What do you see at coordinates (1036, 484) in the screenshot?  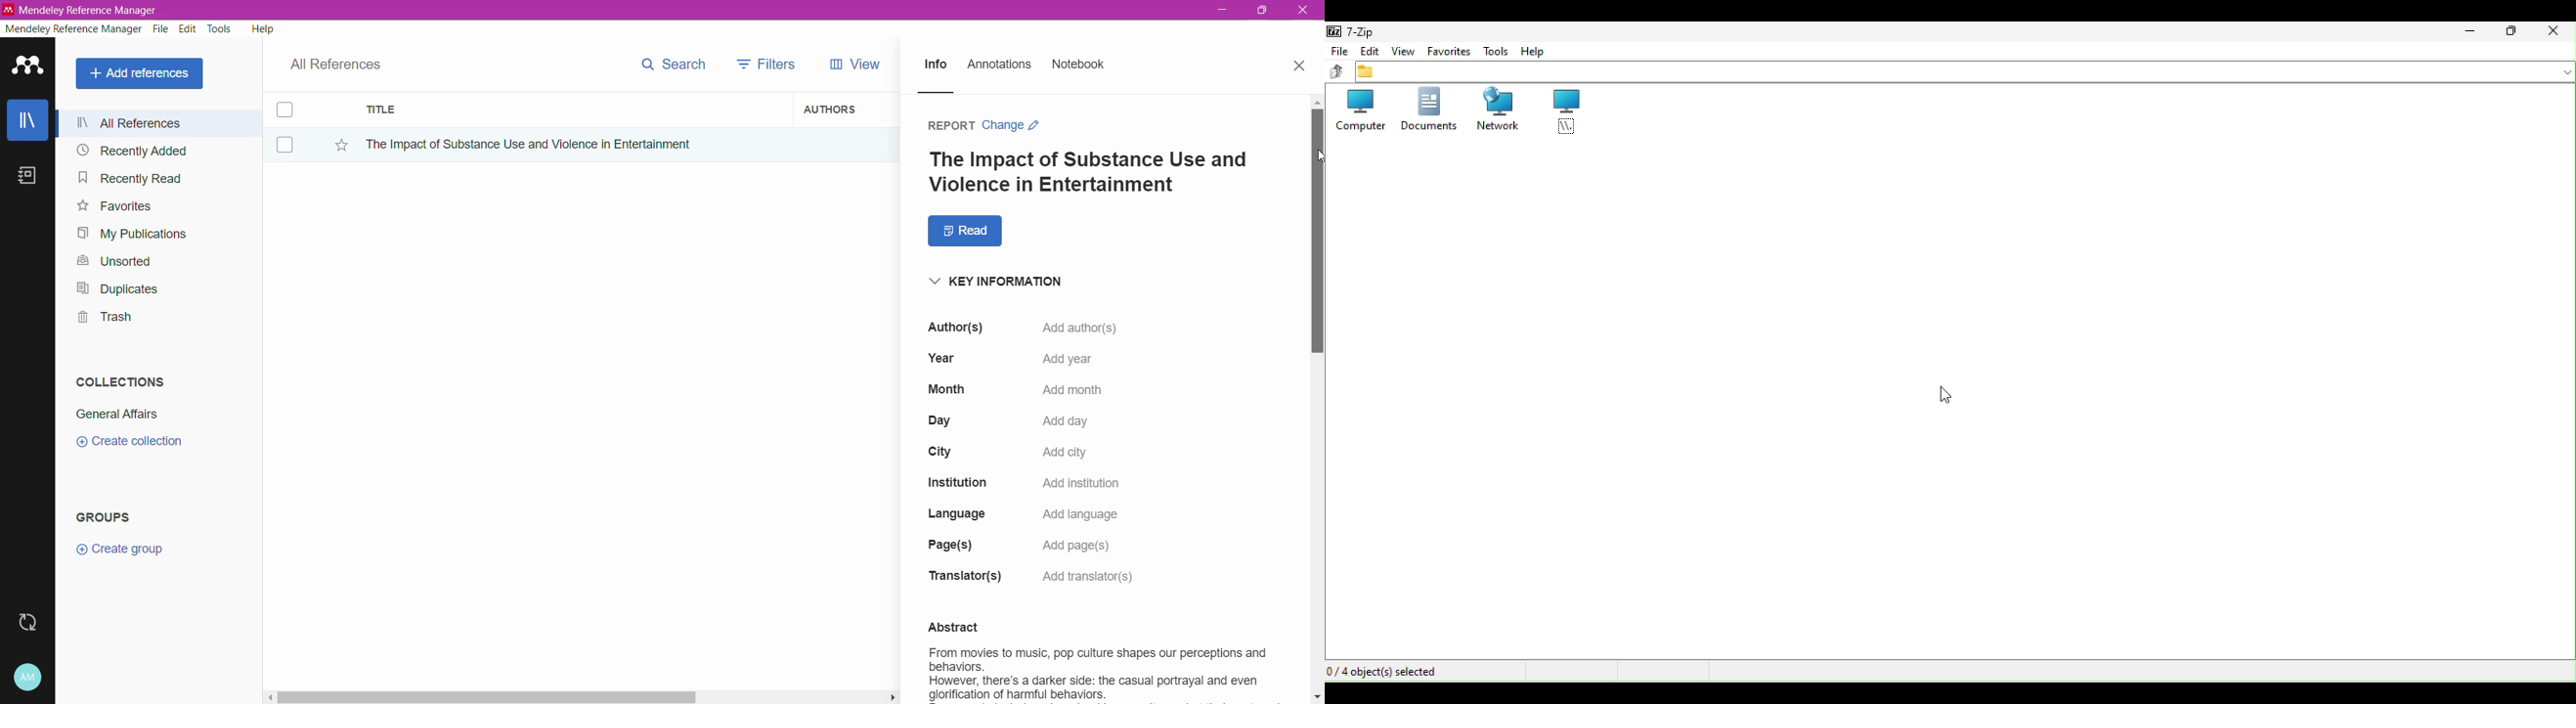 I see `institution` at bounding box center [1036, 484].